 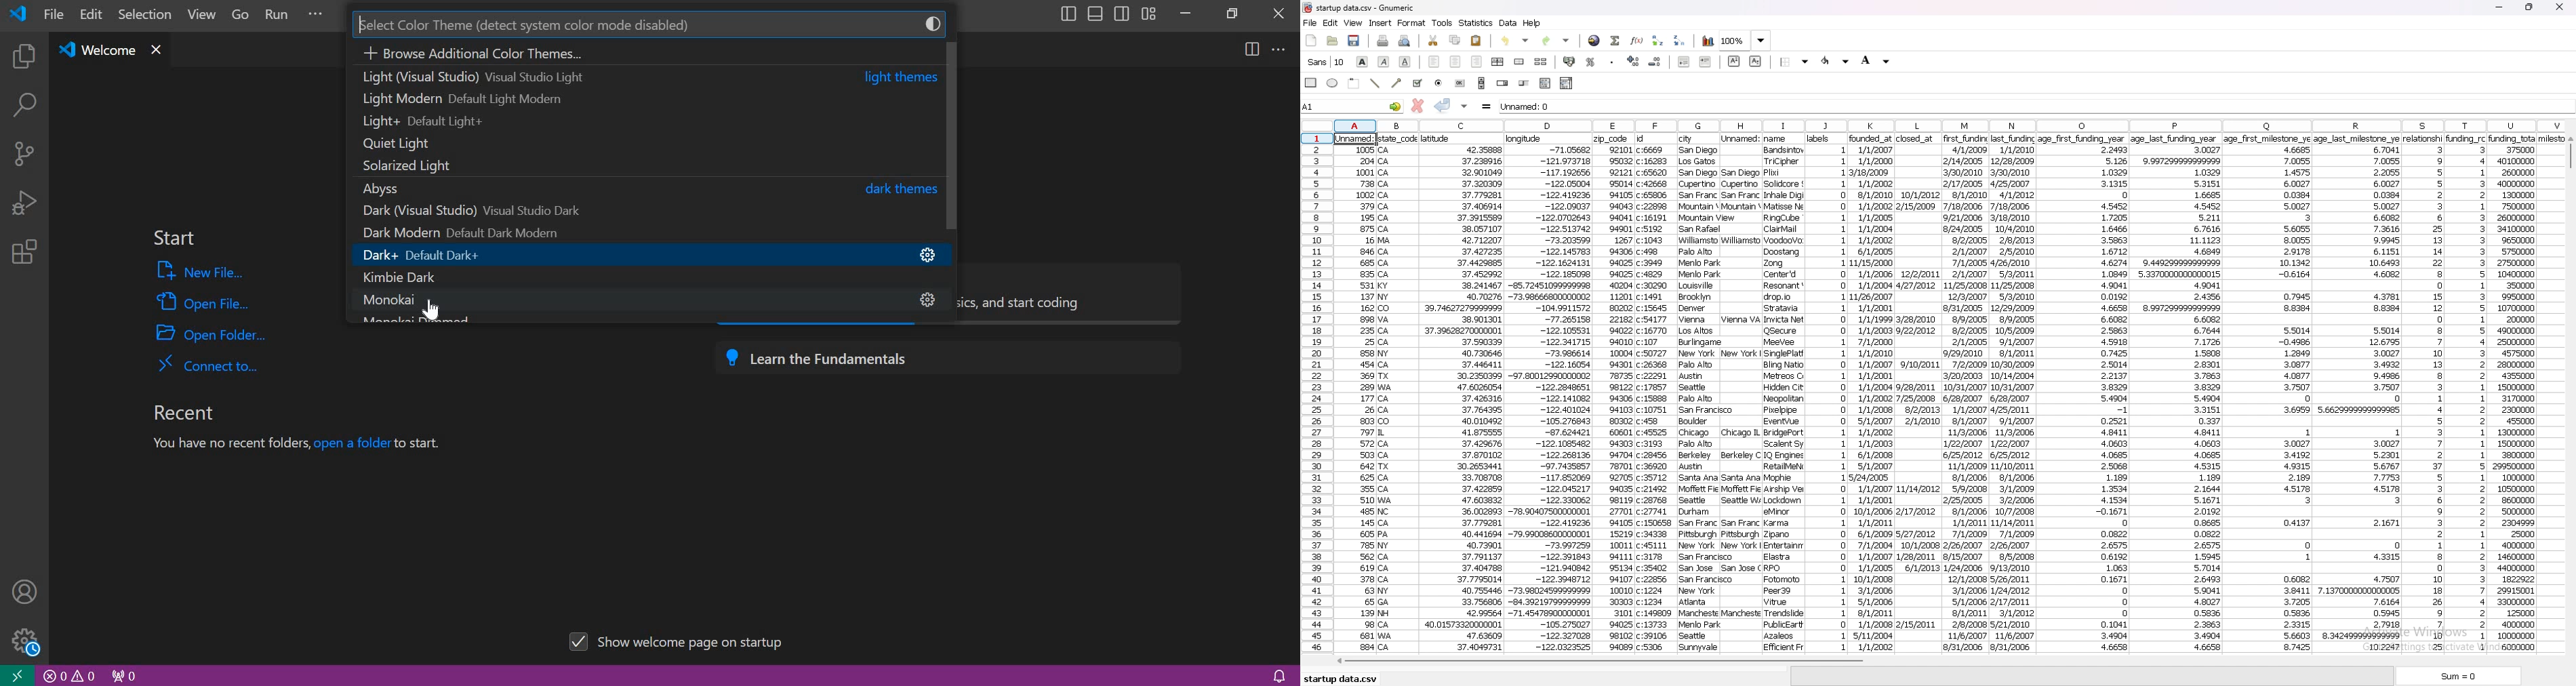 I want to click on underline, so click(x=1405, y=62).